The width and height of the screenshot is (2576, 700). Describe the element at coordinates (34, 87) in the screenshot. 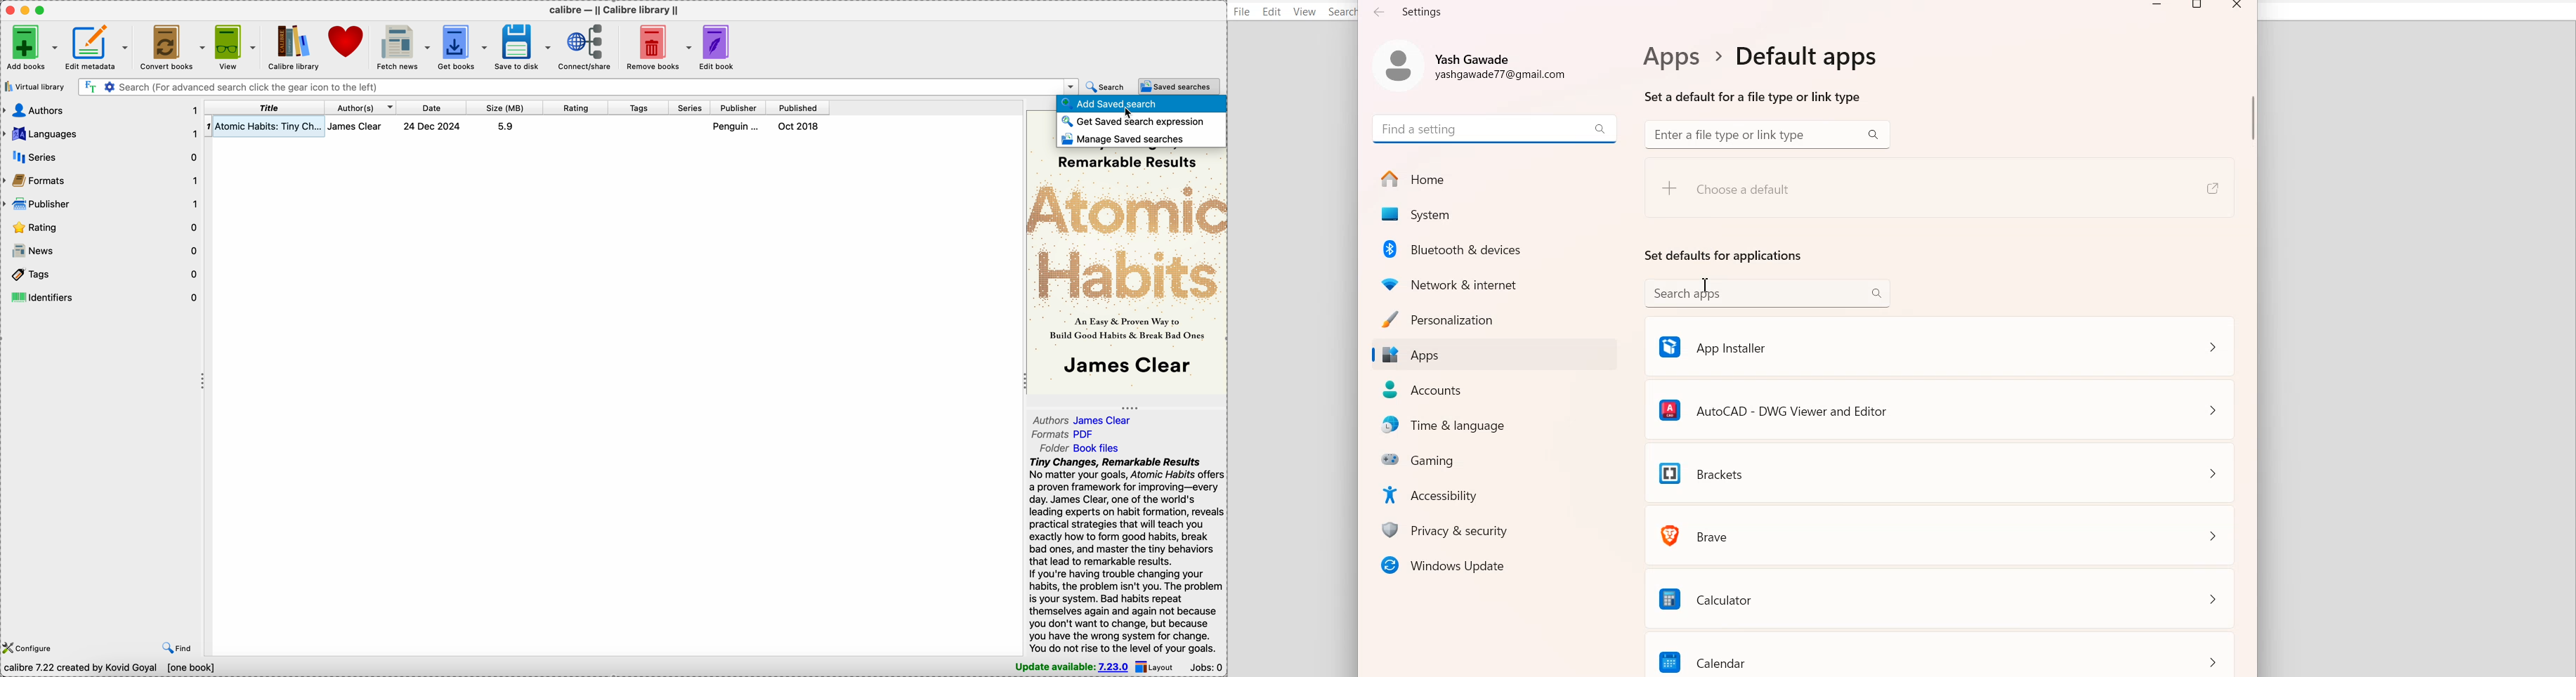

I see `virtual library` at that location.